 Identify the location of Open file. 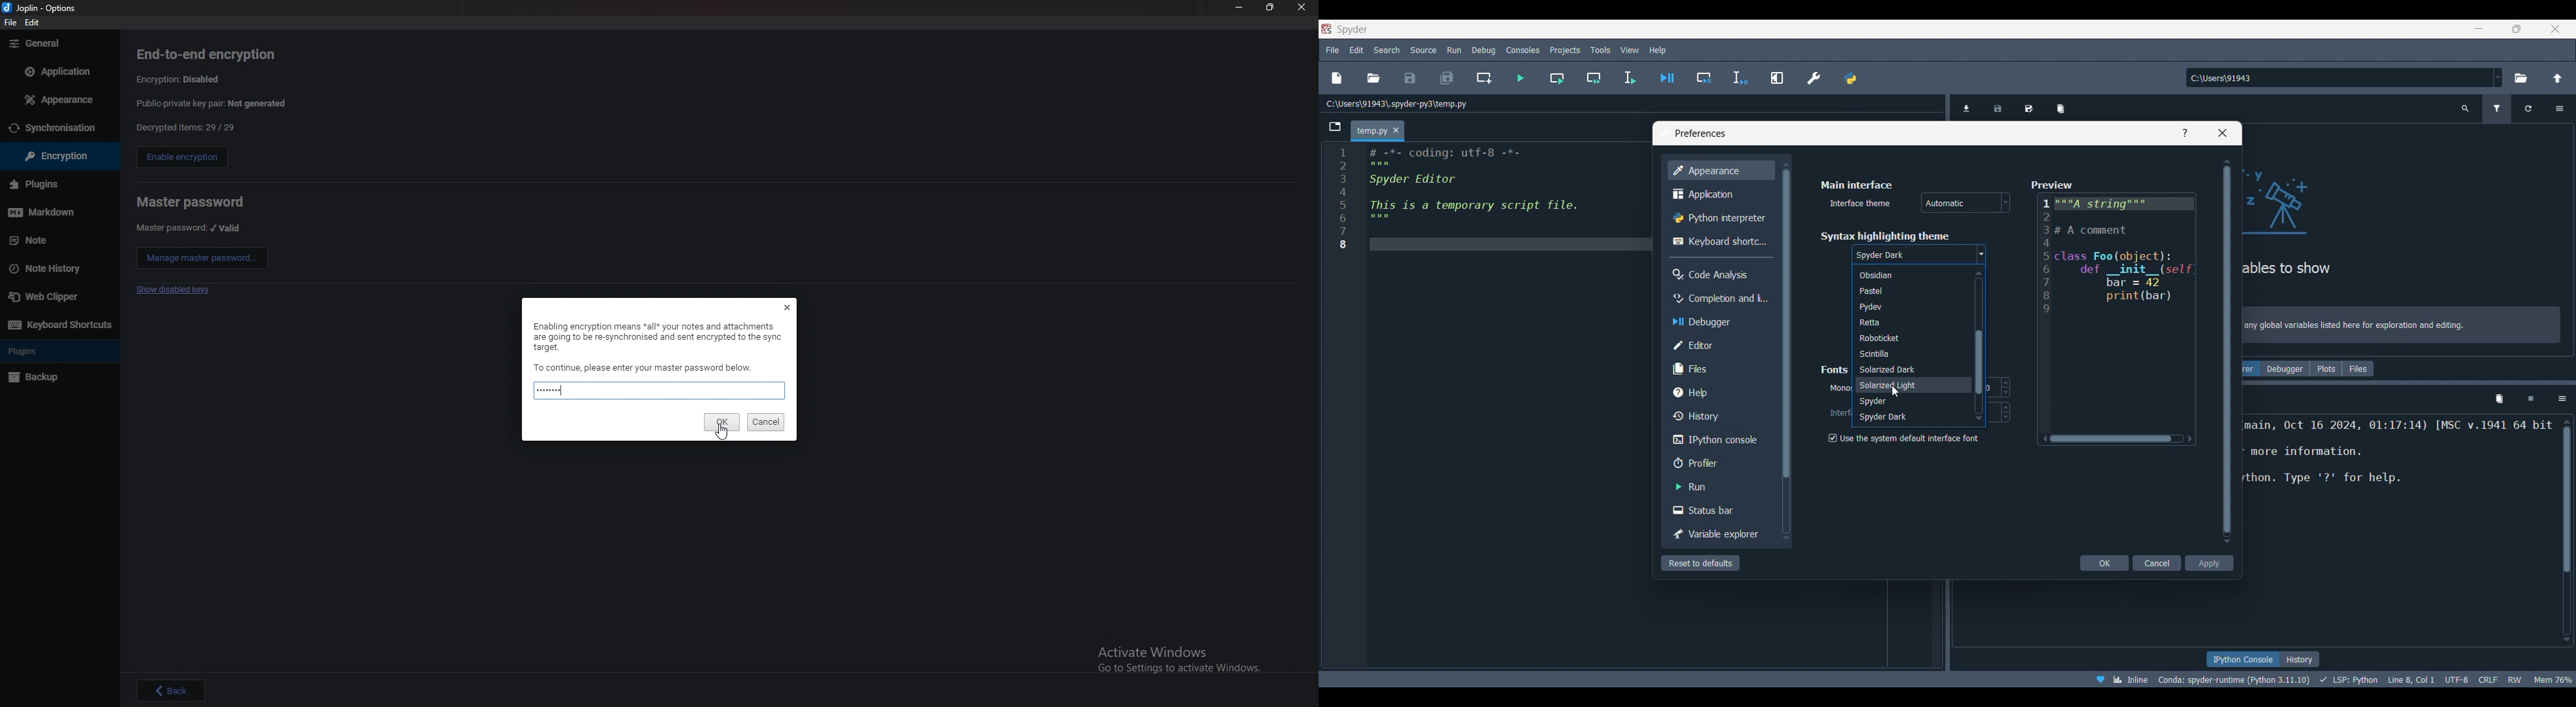
(1374, 78).